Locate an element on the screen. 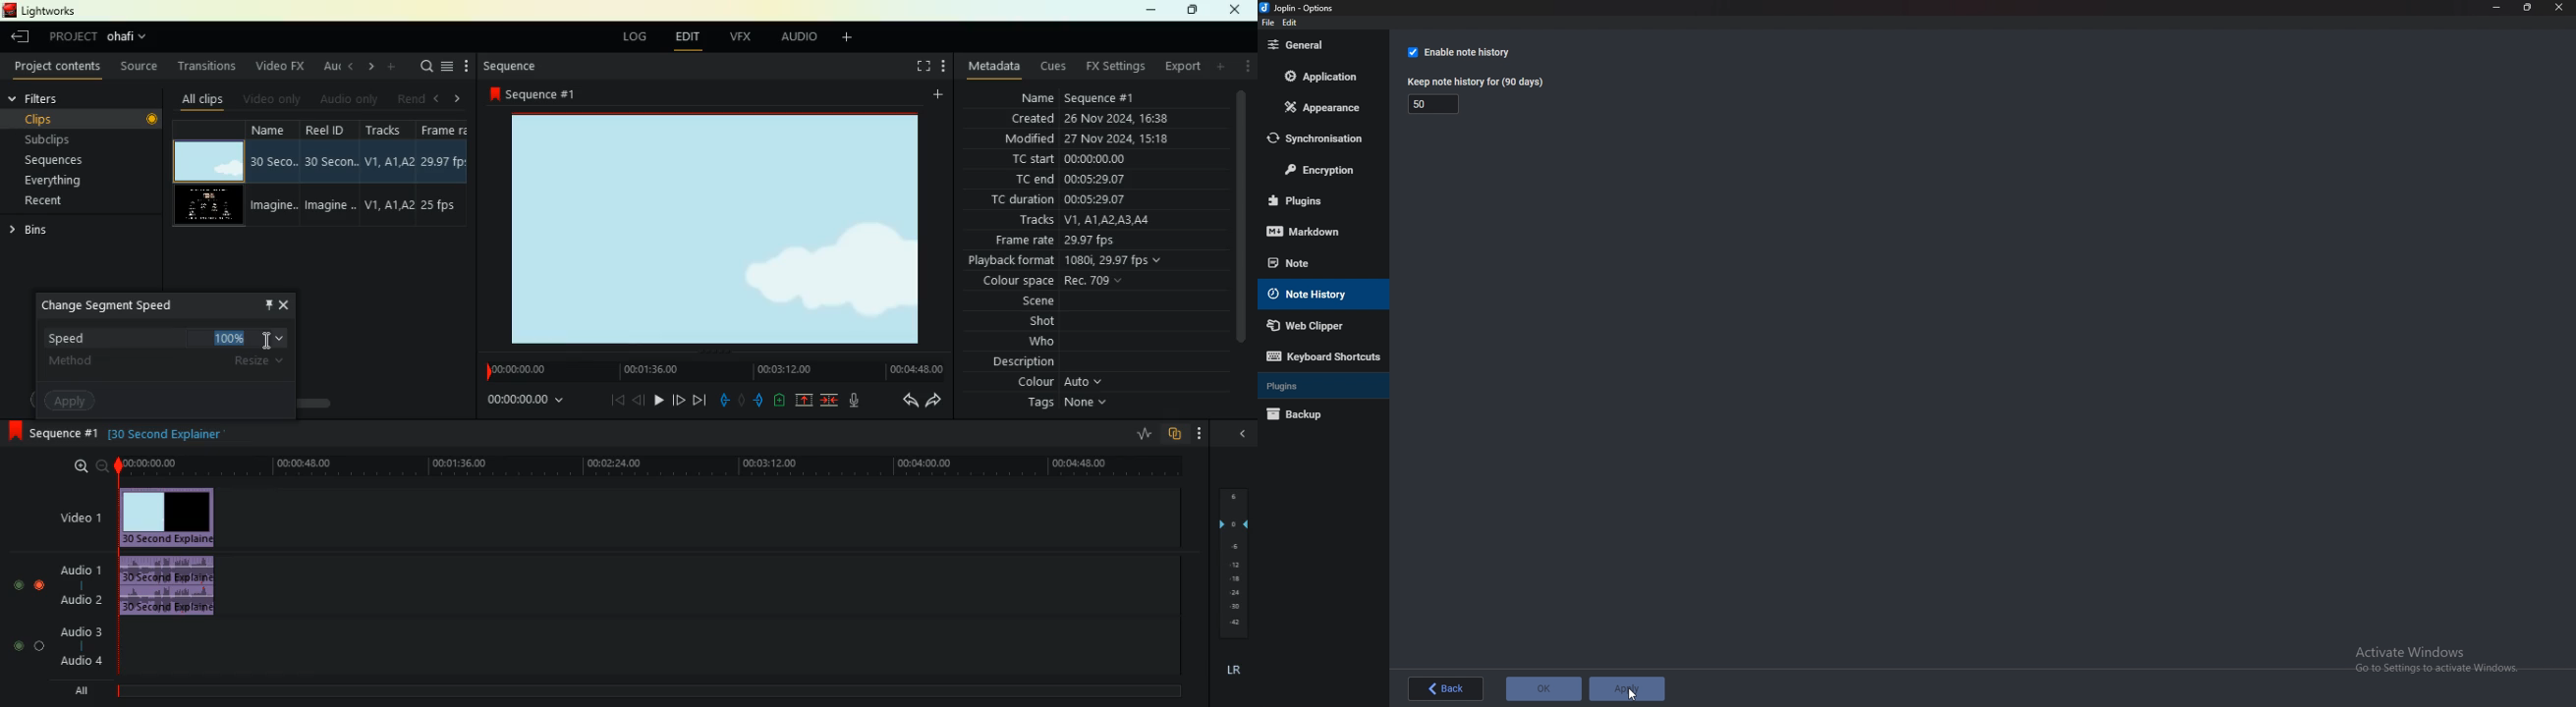 The width and height of the screenshot is (2576, 728). edit is located at coordinates (1291, 23).